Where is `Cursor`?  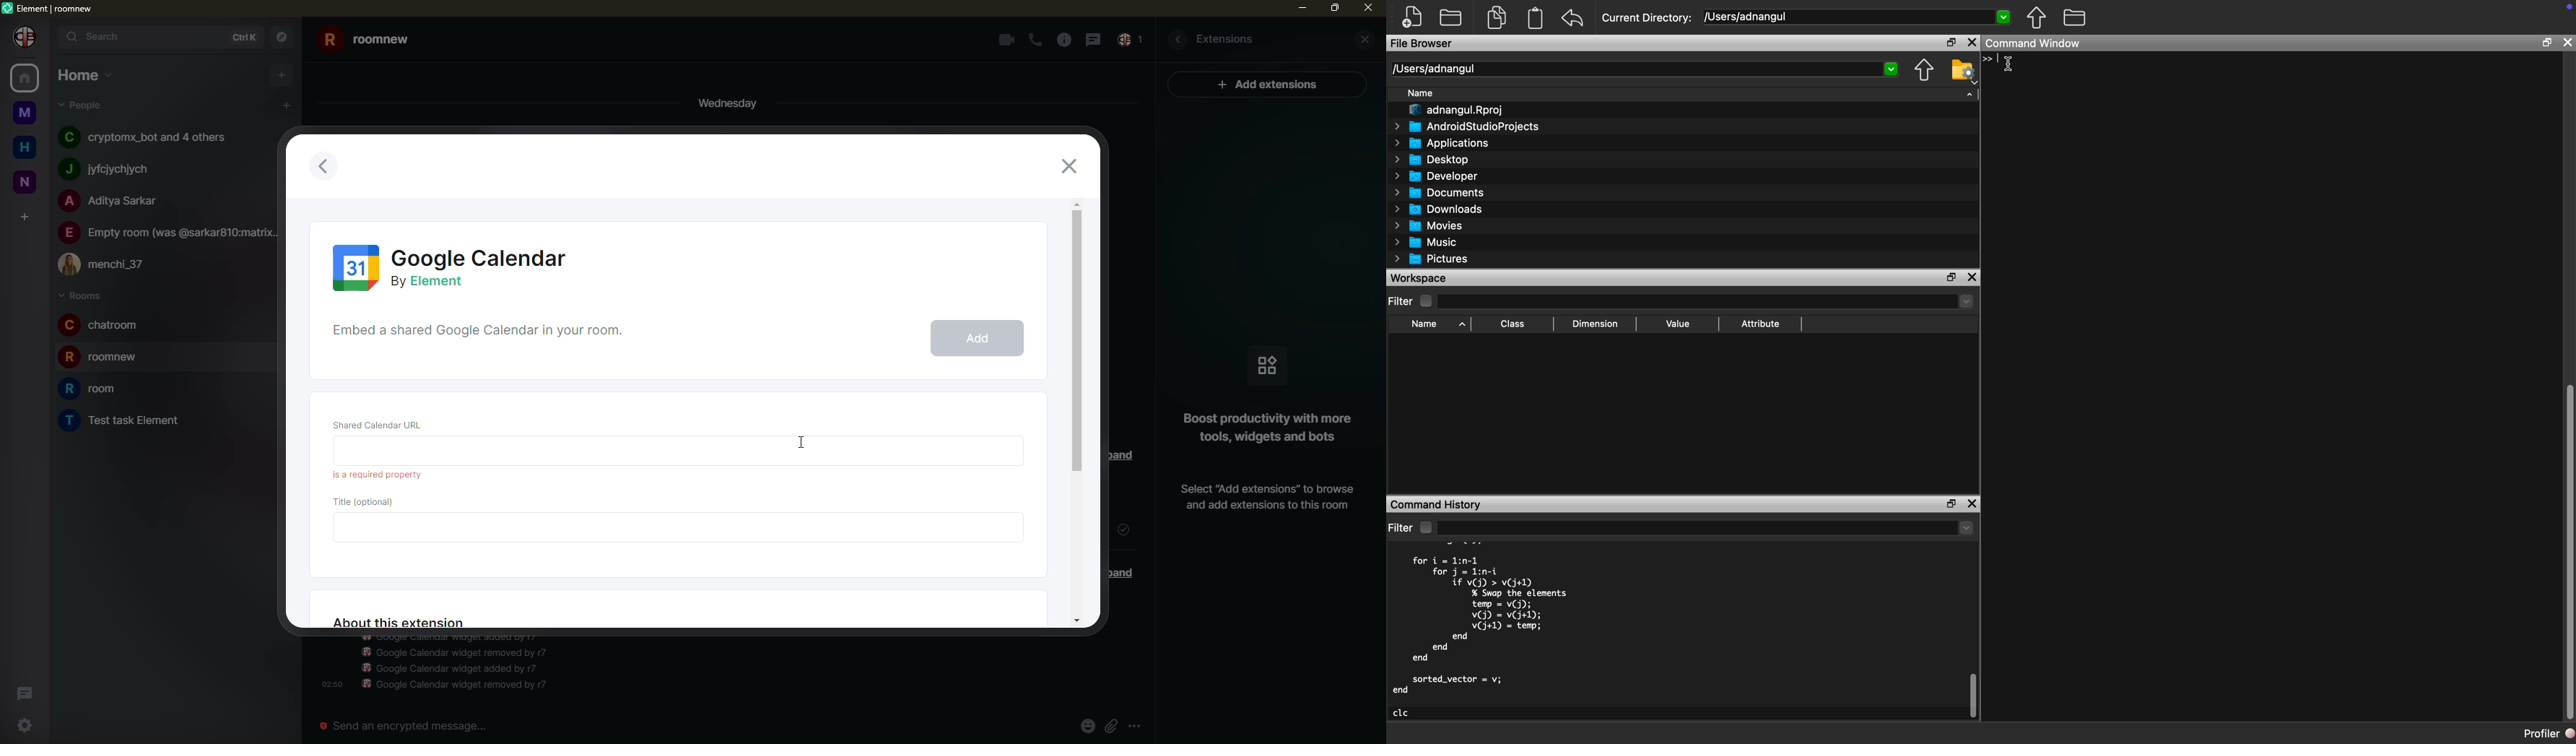 Cursor is located at coordinates (2012, 64).